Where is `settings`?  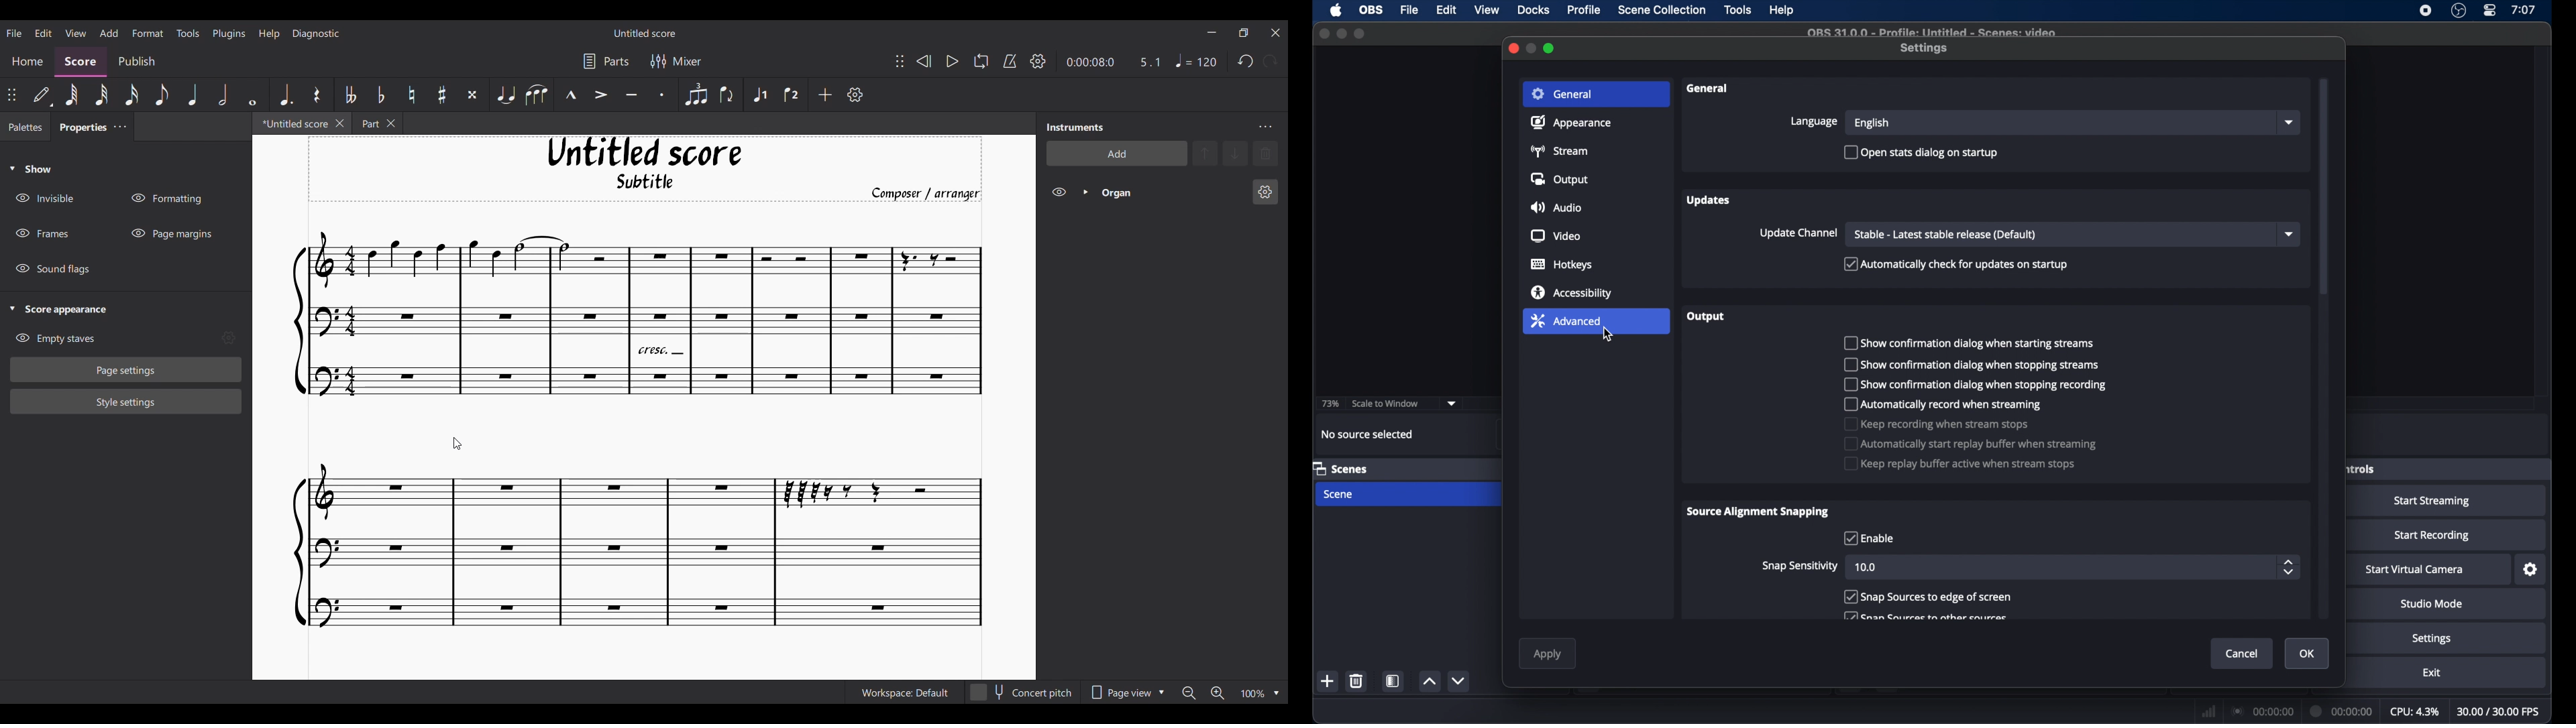 settings is located at coordinates (1925, 49).